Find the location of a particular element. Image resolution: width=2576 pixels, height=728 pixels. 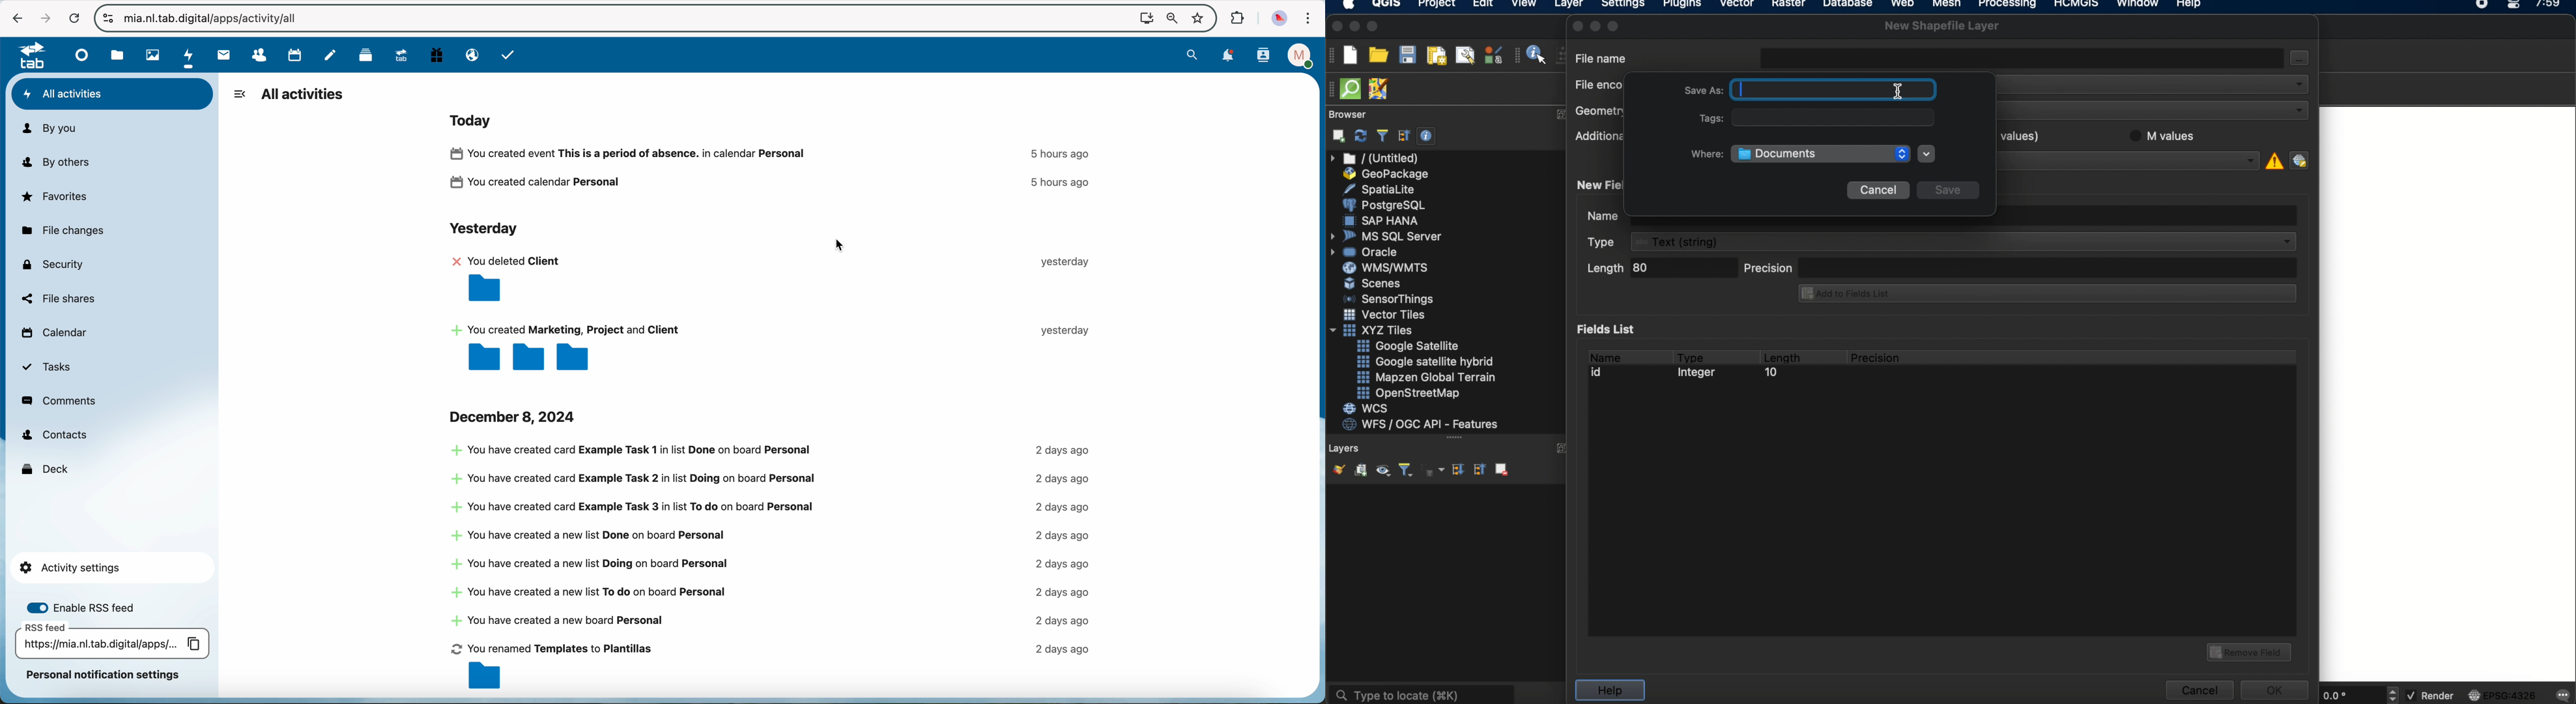

geo package is located at coordinates (1384, 174).